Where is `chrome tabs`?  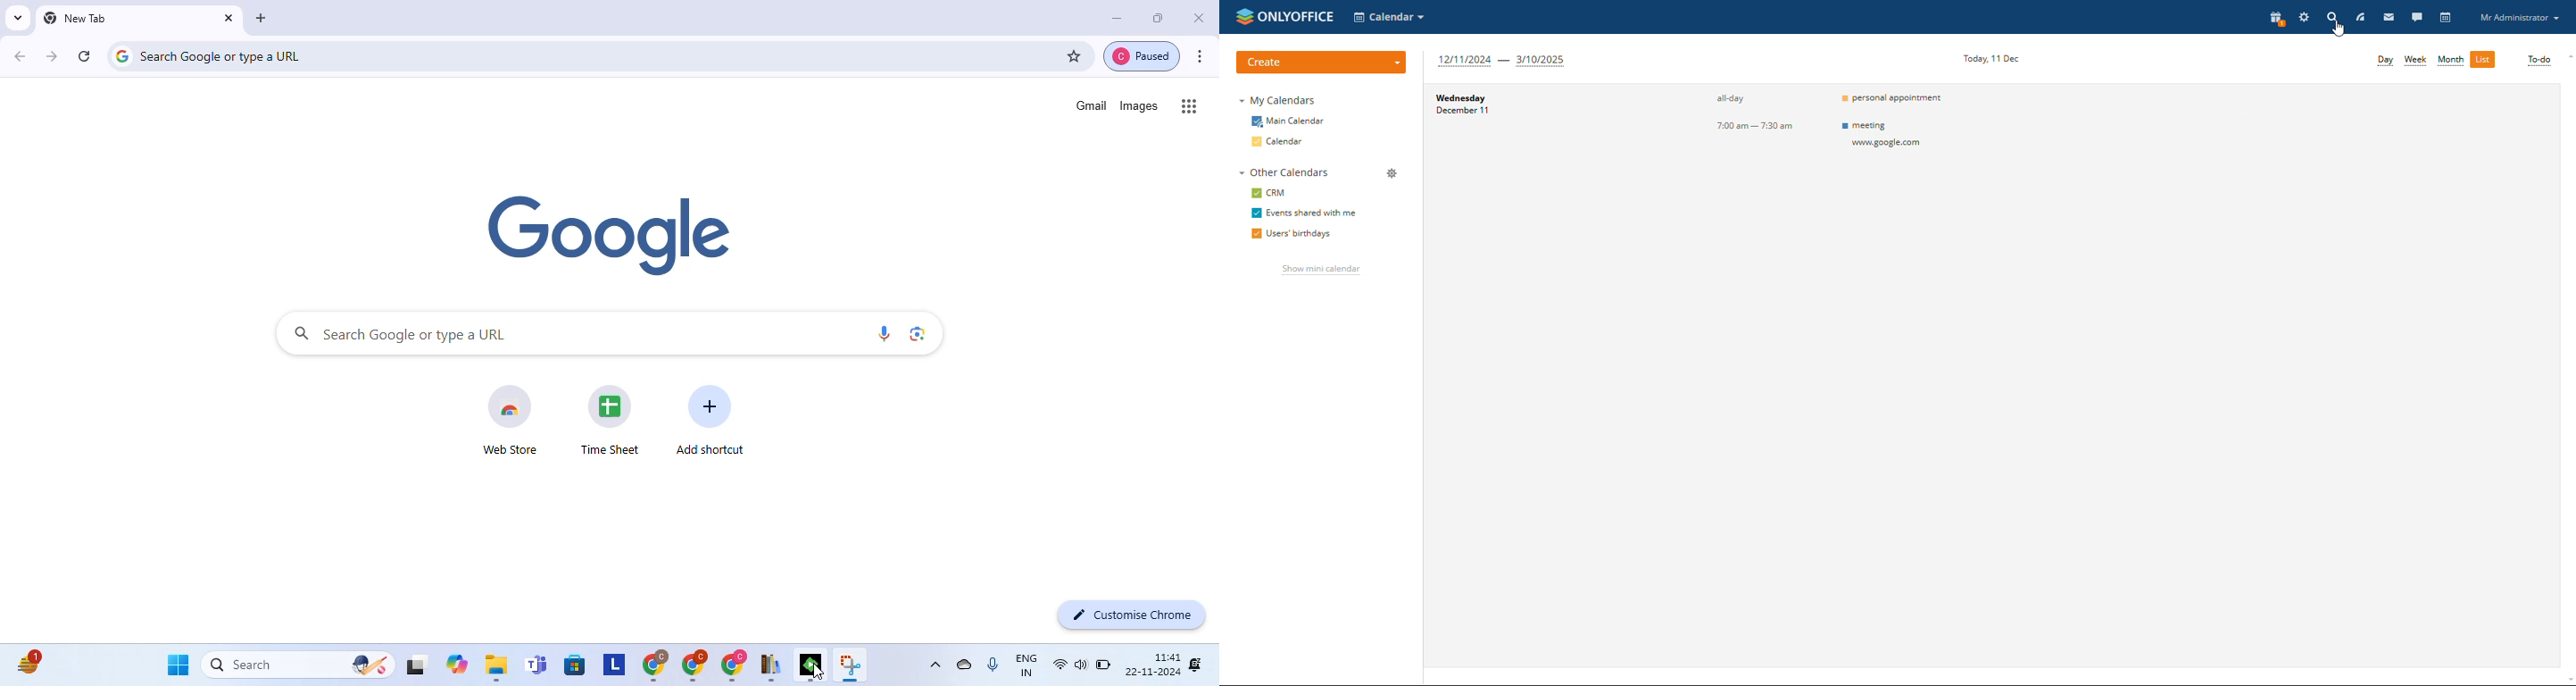
chrome tabs is located at coordinates (694, 665).